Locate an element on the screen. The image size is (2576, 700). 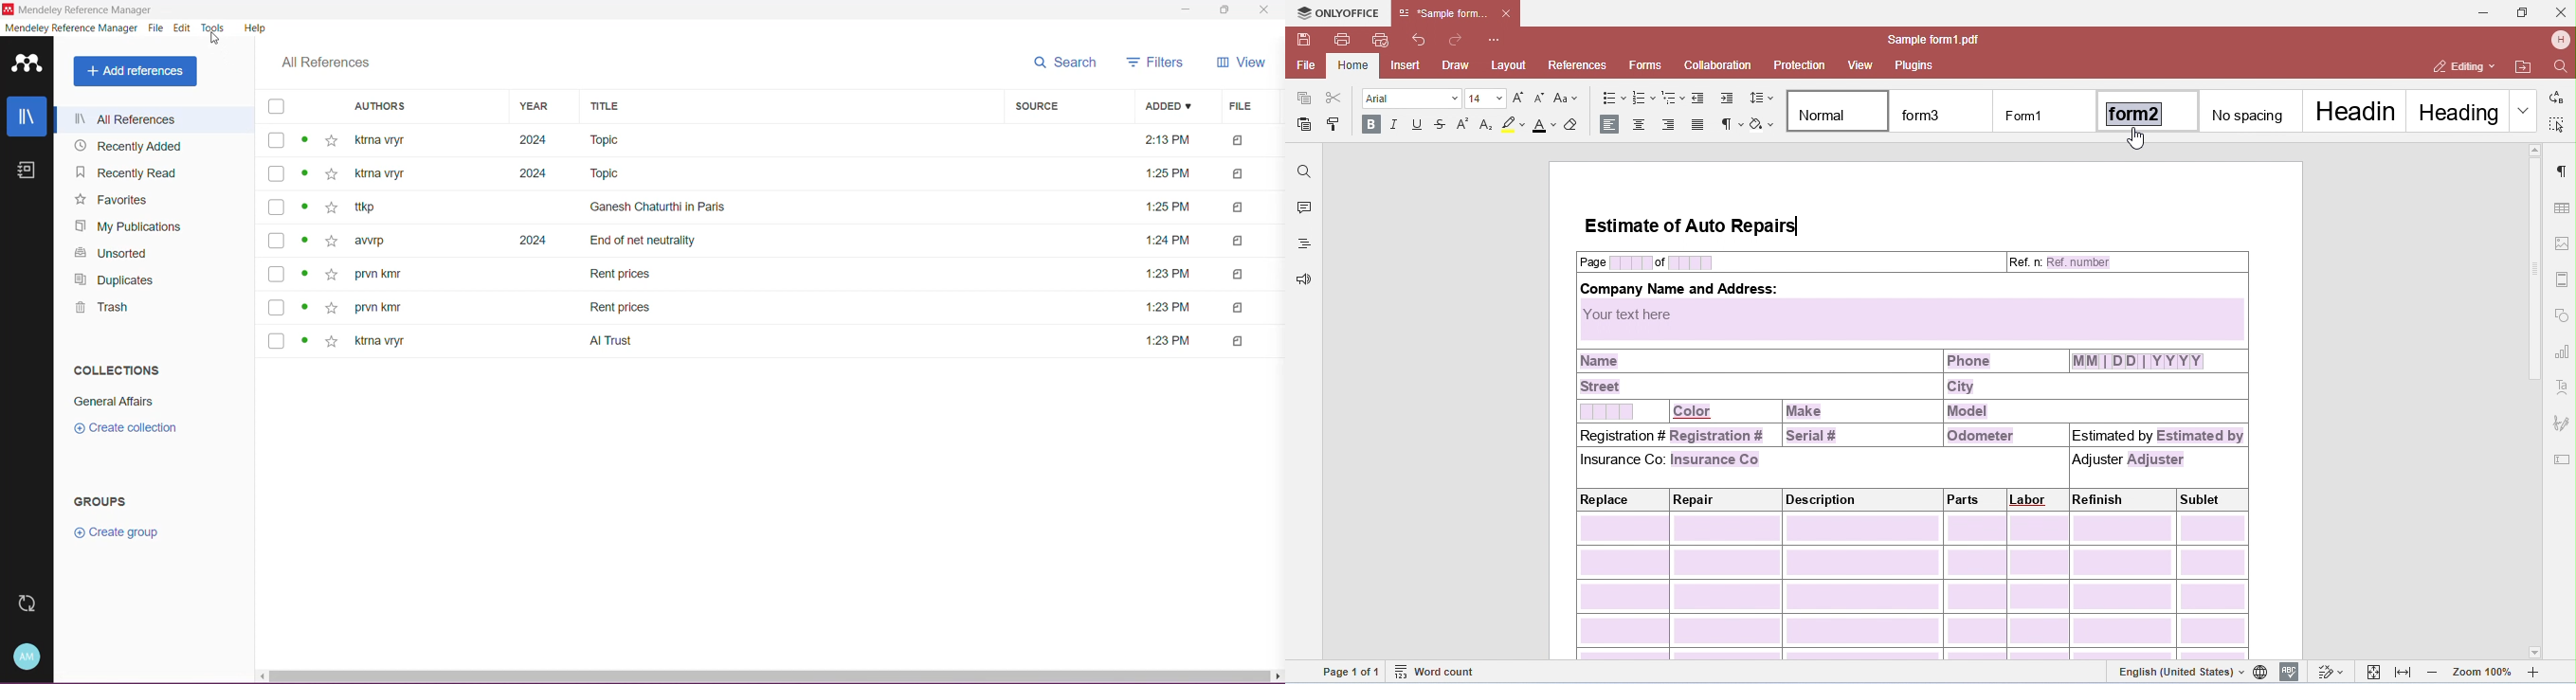
collaboration is located at coordinates (1718, 64).